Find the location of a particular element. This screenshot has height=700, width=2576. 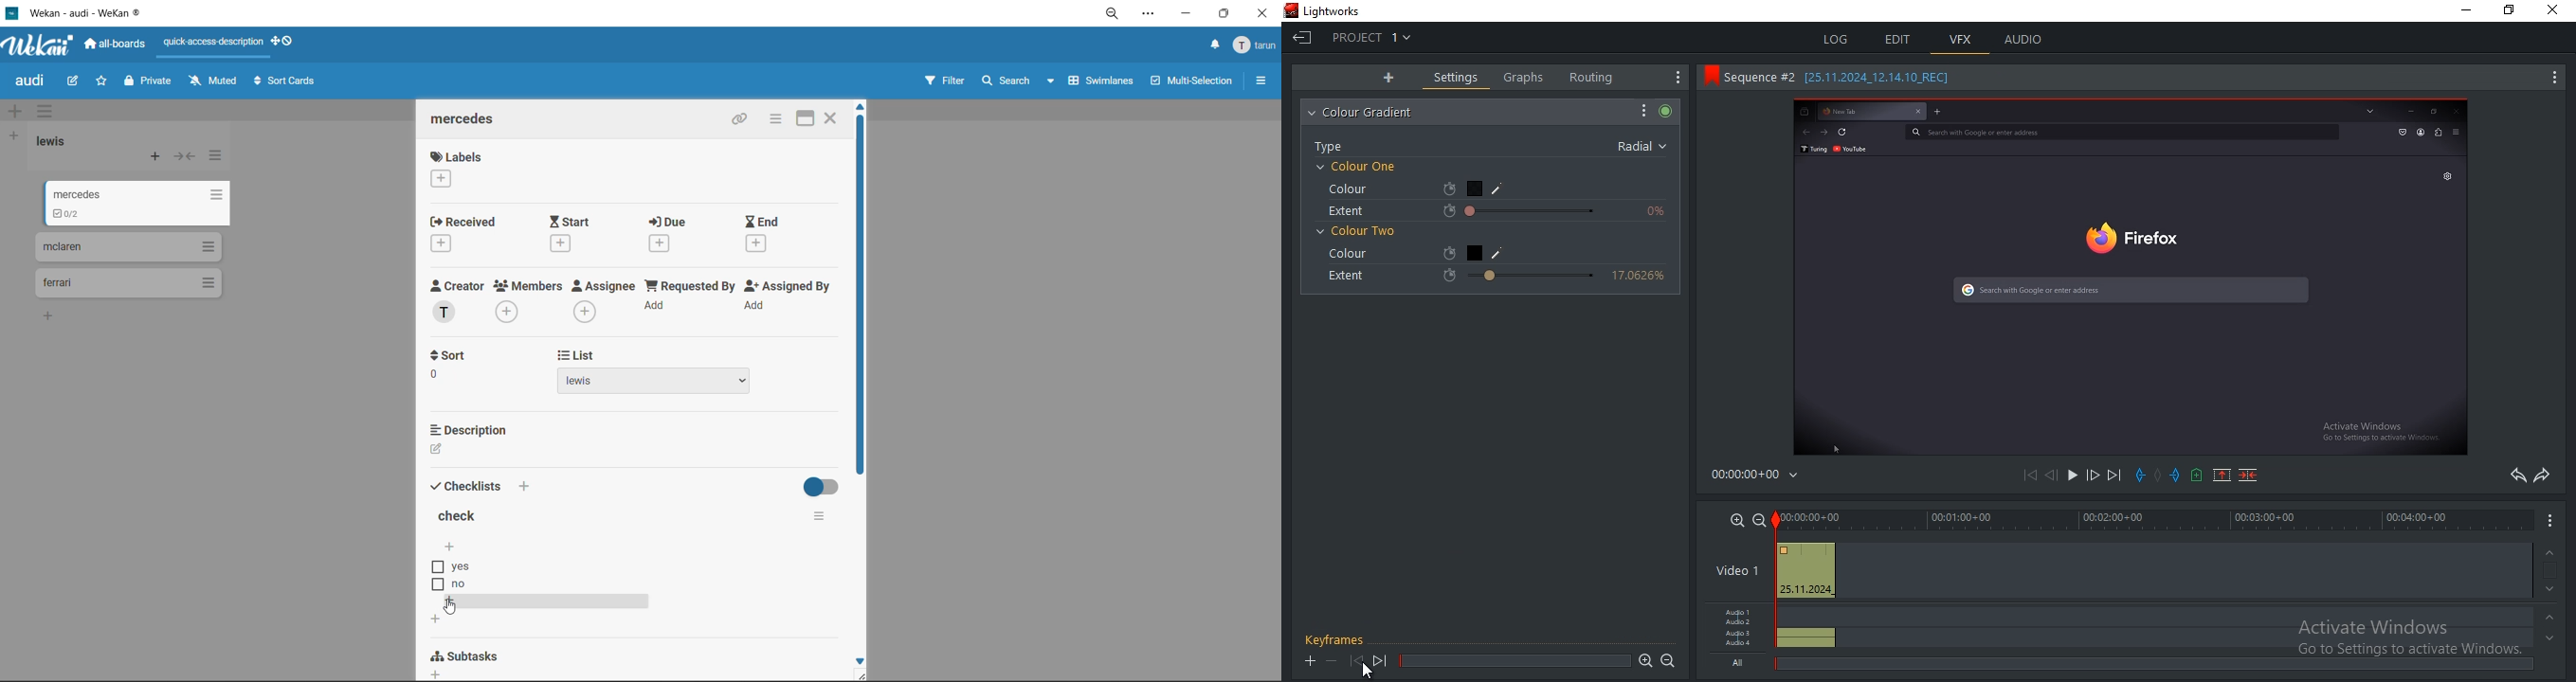

Percentage slider is located at coordinates (1528, 278).